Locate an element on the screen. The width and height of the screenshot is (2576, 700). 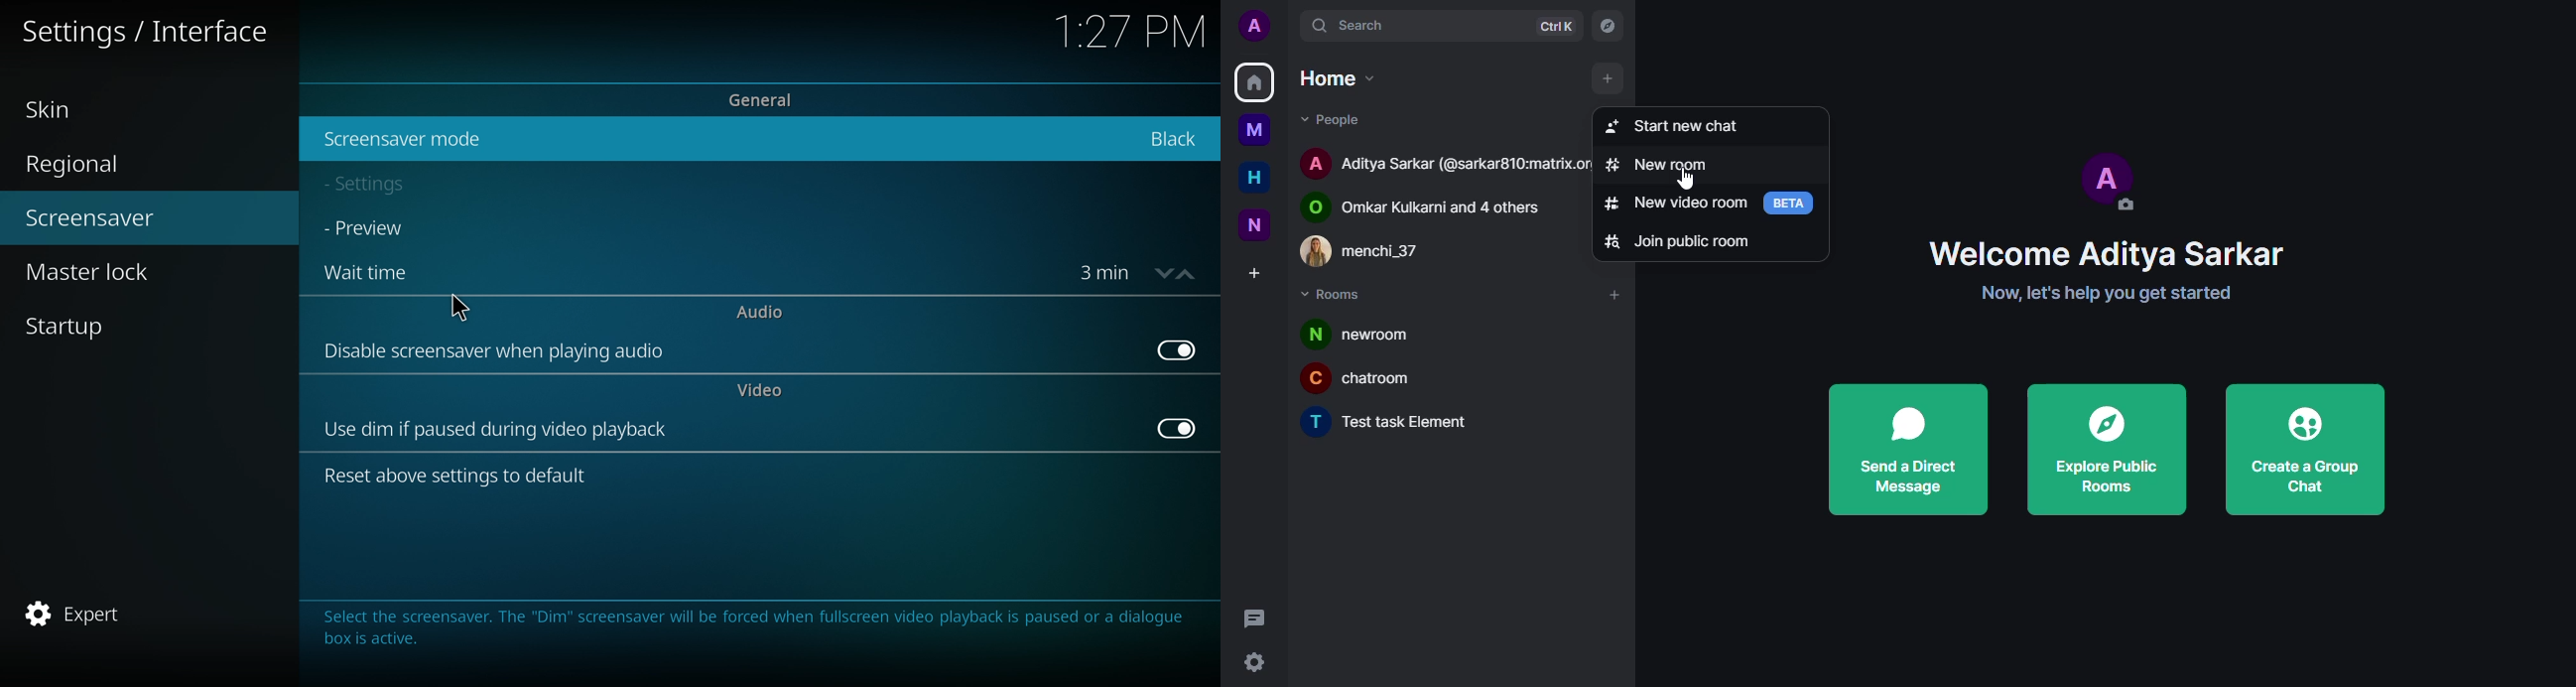
profile is located at coordinates (2108, 180).